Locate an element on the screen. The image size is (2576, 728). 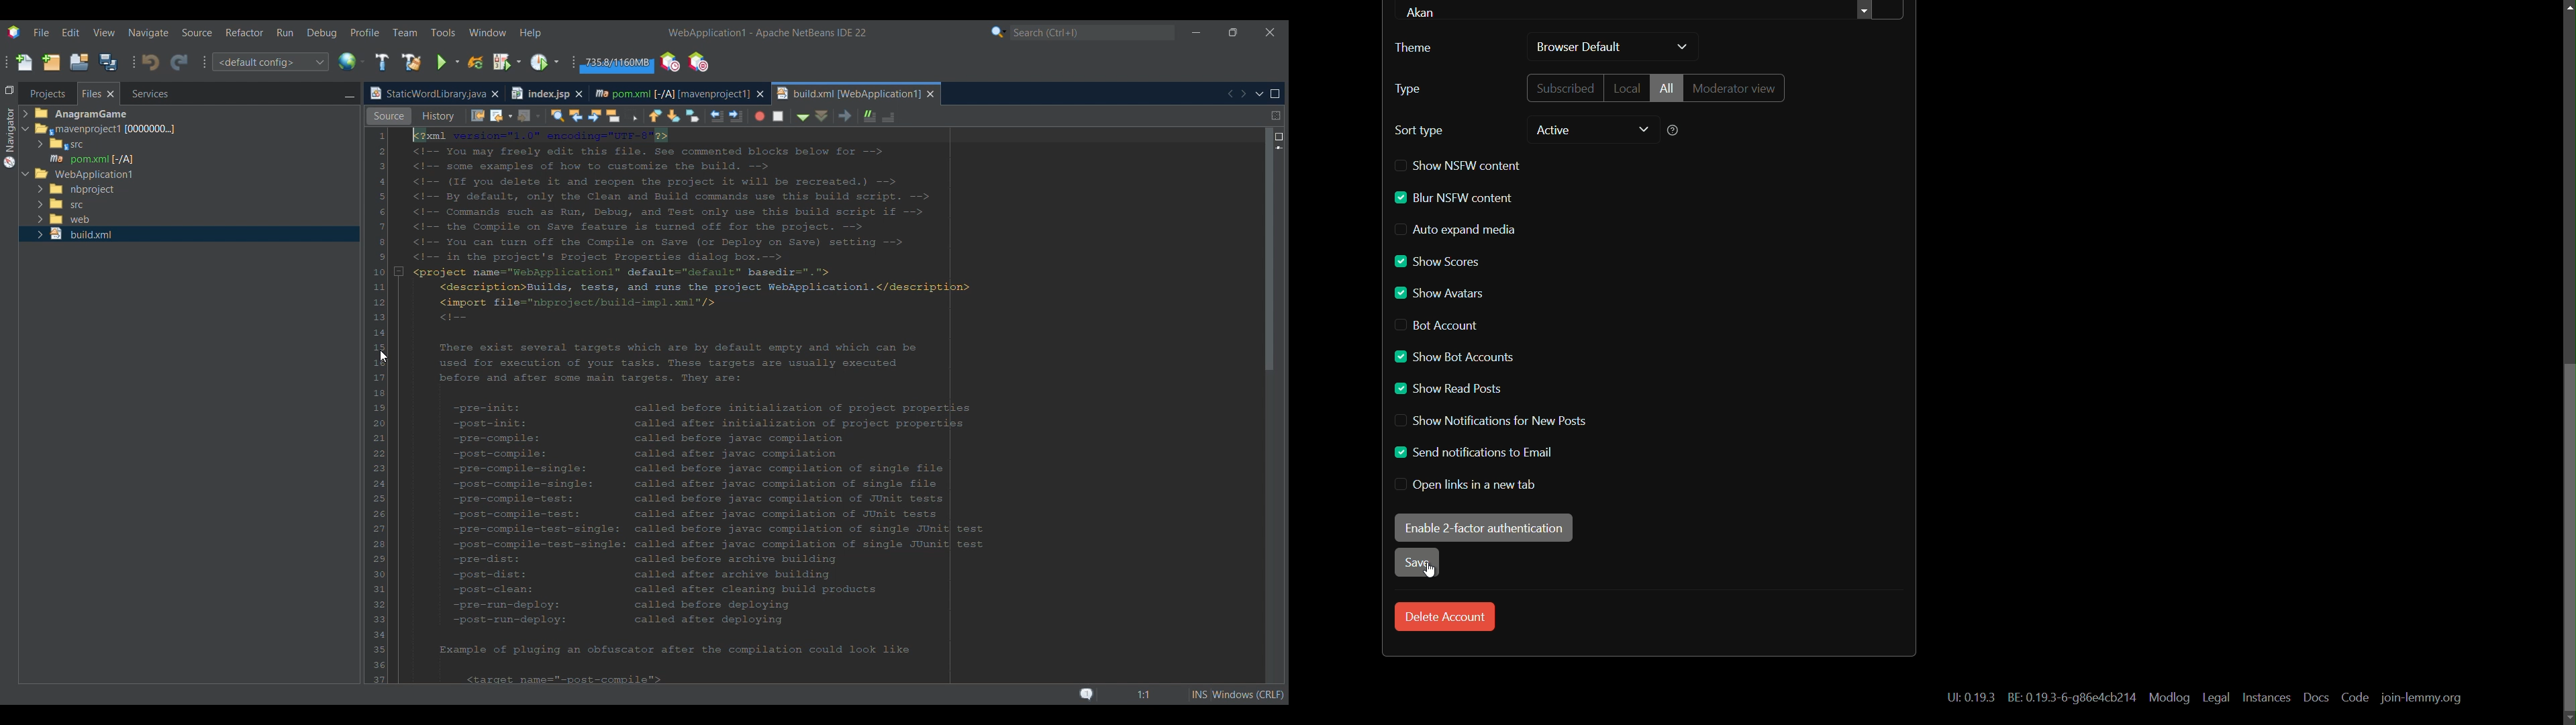
Software logo is located at coordinates (14, 33).